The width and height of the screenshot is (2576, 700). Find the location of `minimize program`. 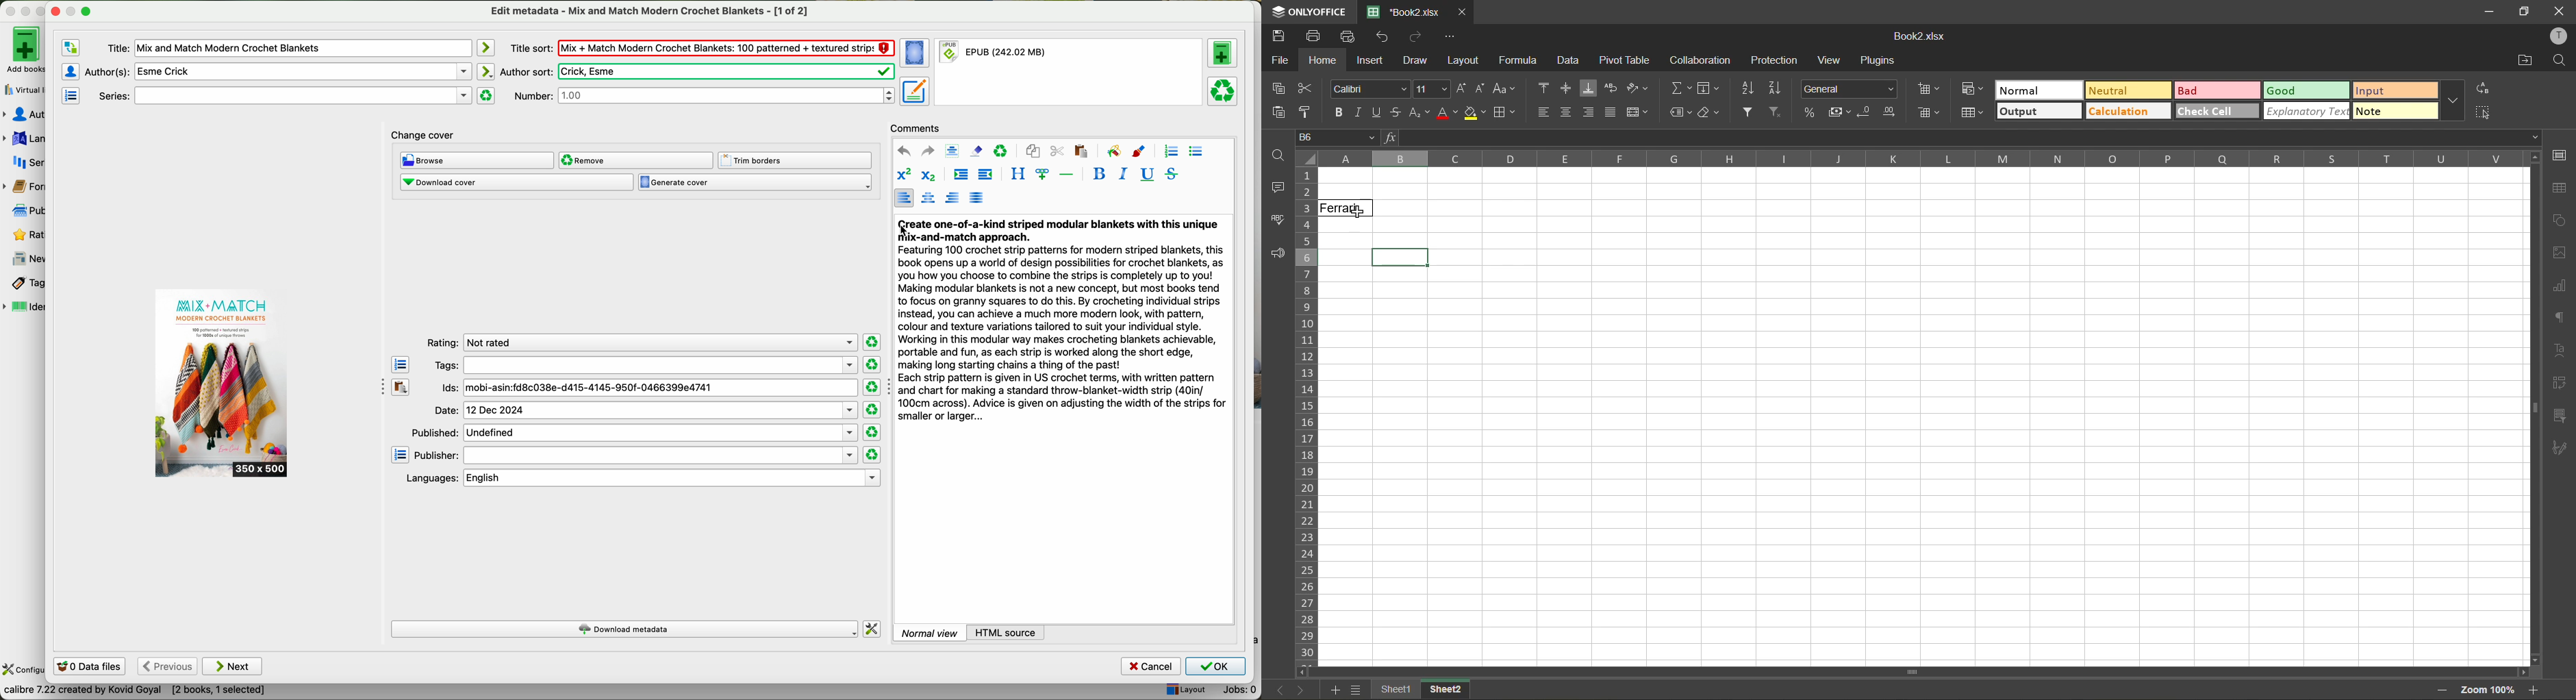

minimize program is located at coordinates (27, 11).